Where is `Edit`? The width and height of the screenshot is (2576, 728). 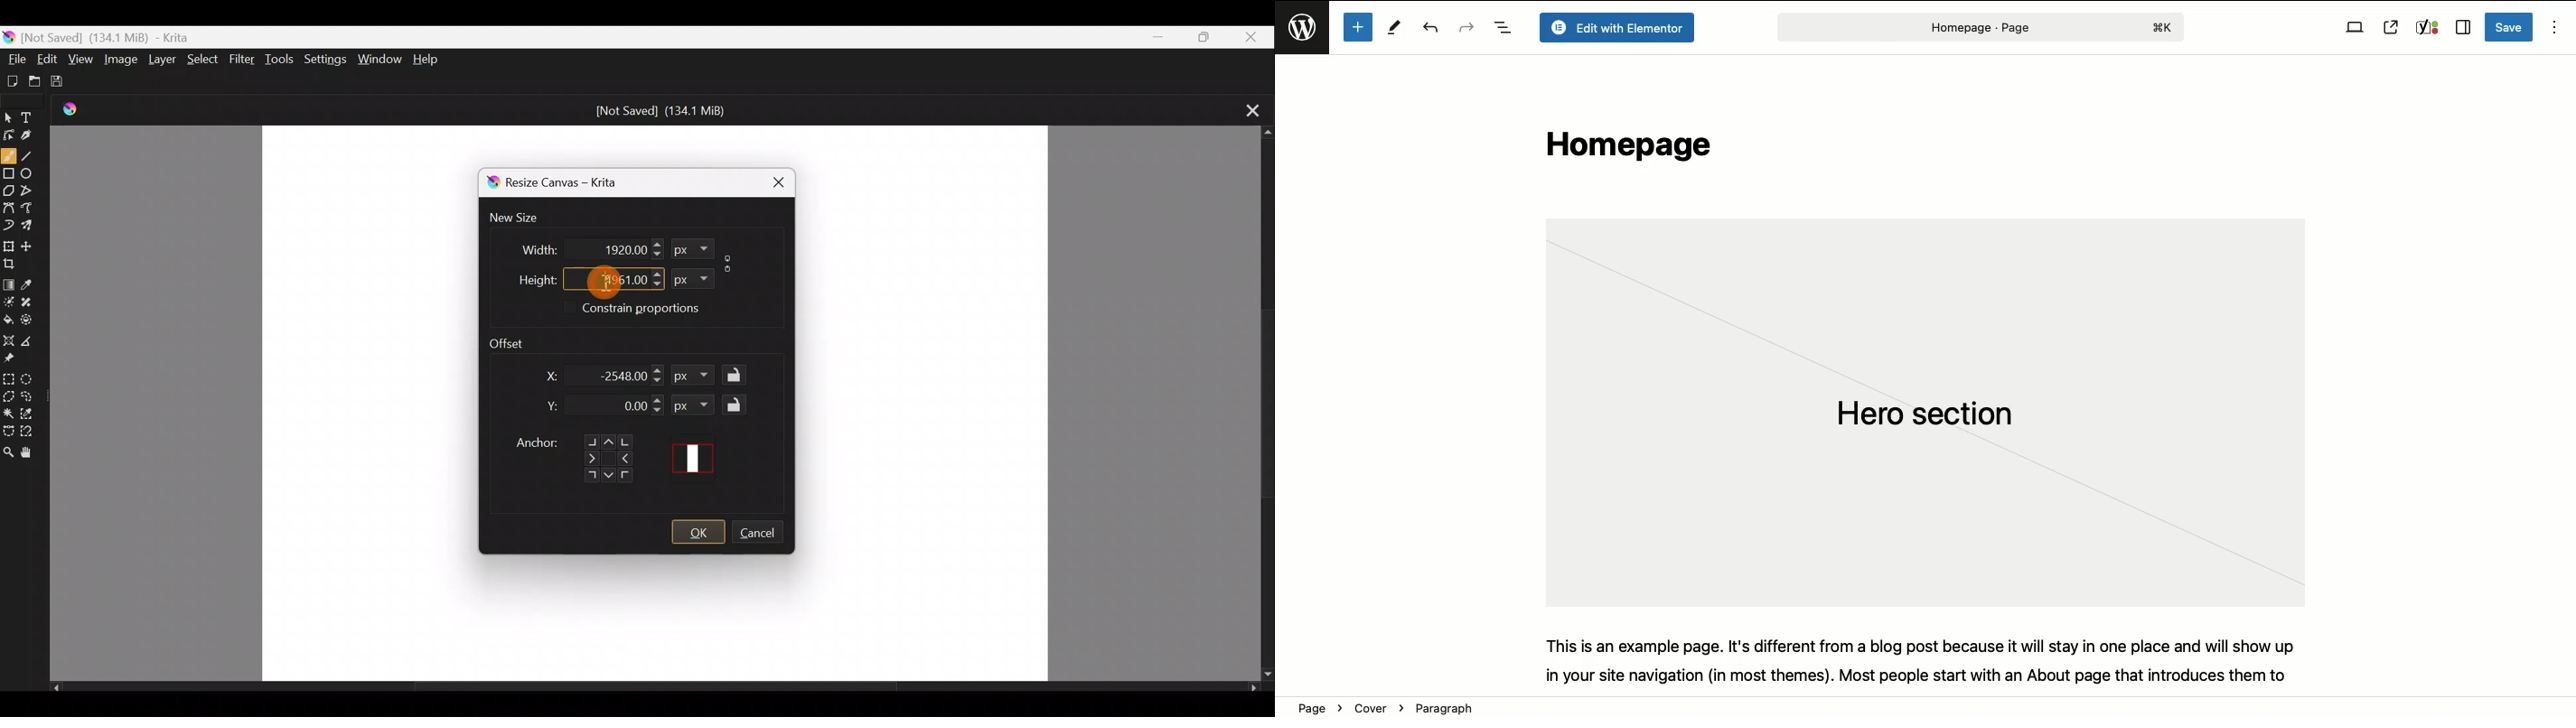 Edit is located at coordinates (48, 58).